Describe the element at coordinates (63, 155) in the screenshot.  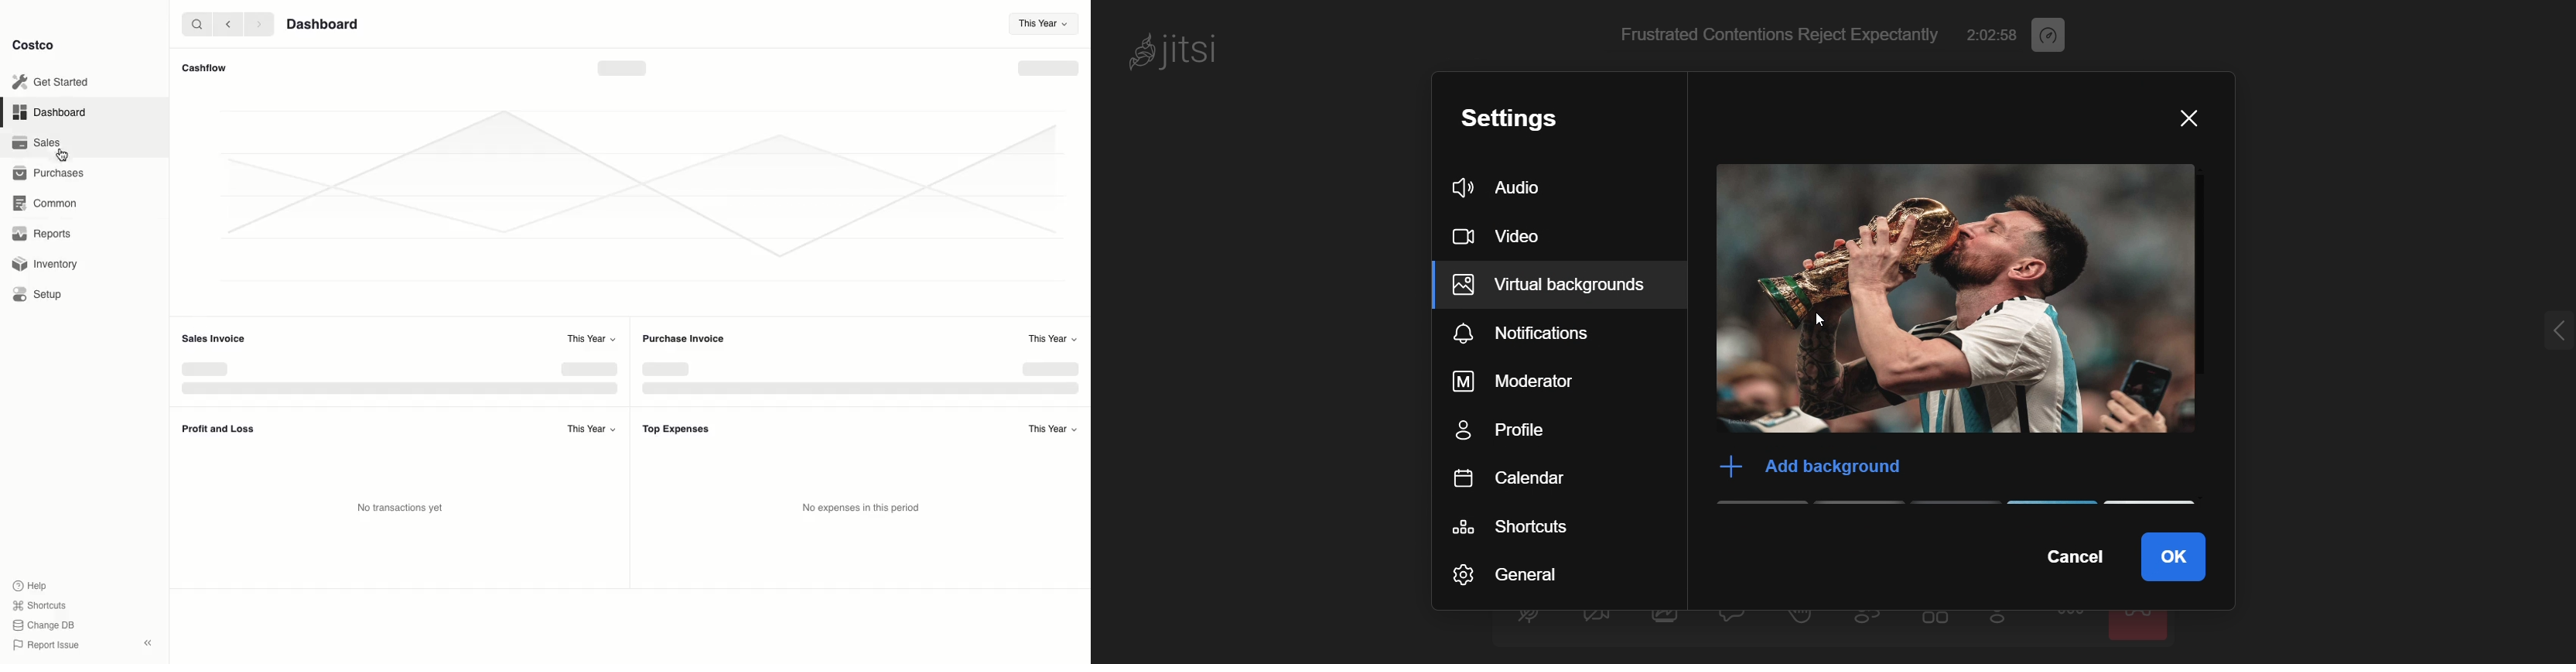
I see `cursor` at that location.